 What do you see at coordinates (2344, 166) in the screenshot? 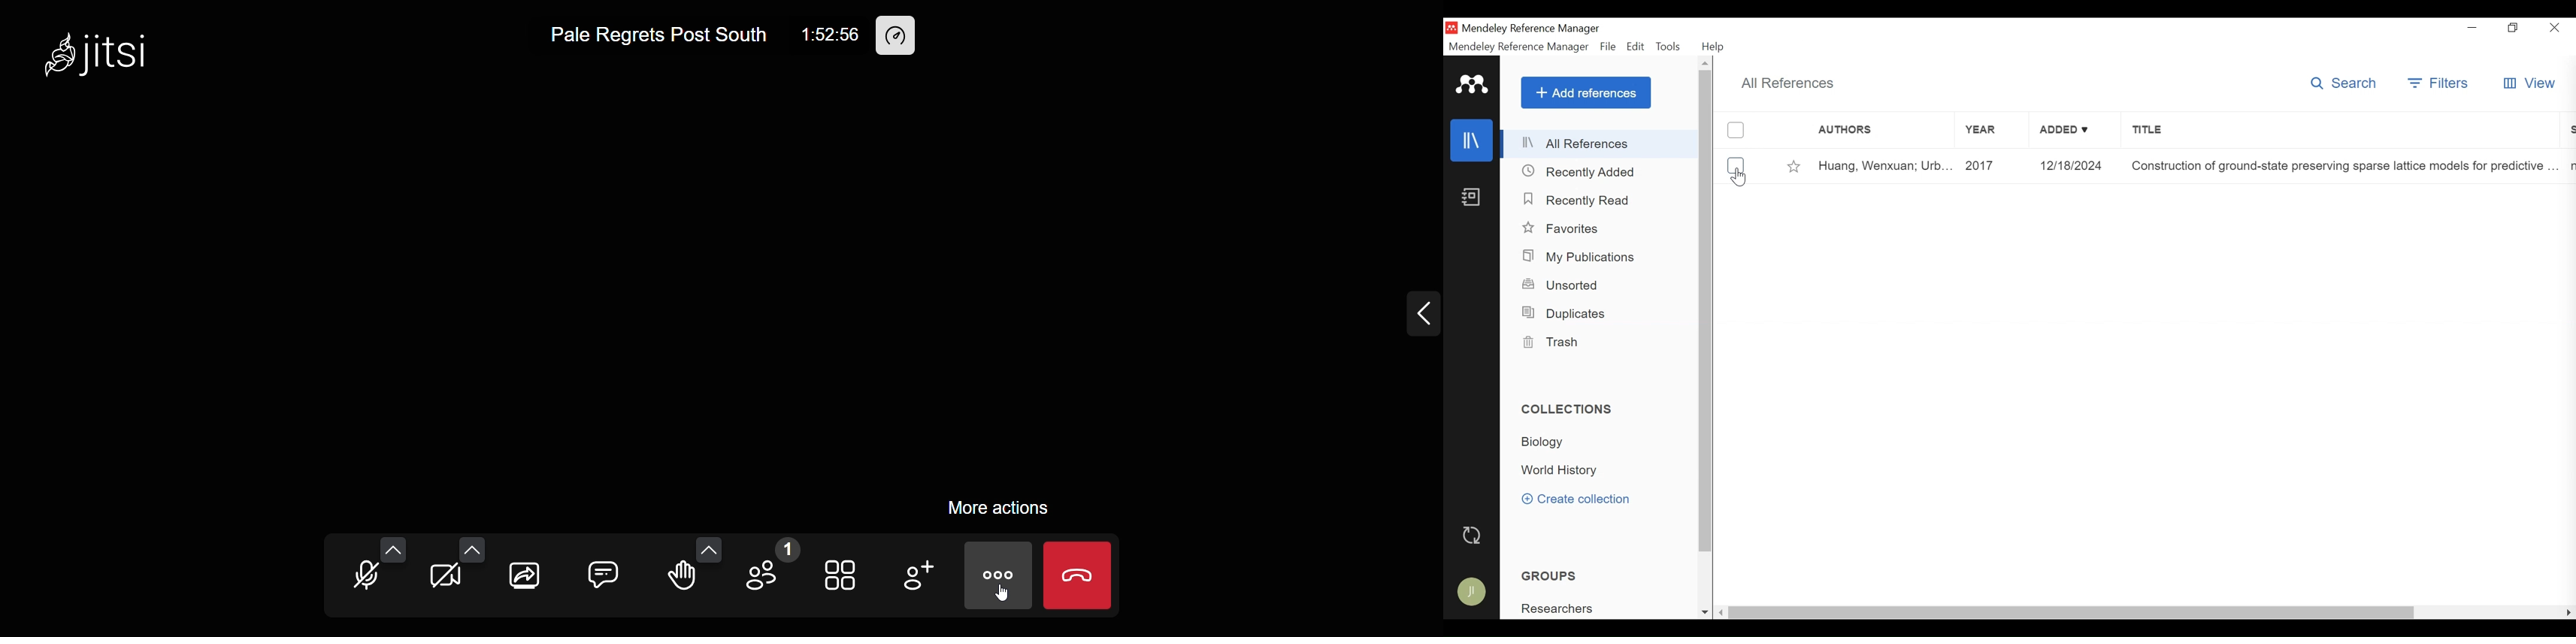
I see `Title` at bounding box center [2344, 166].